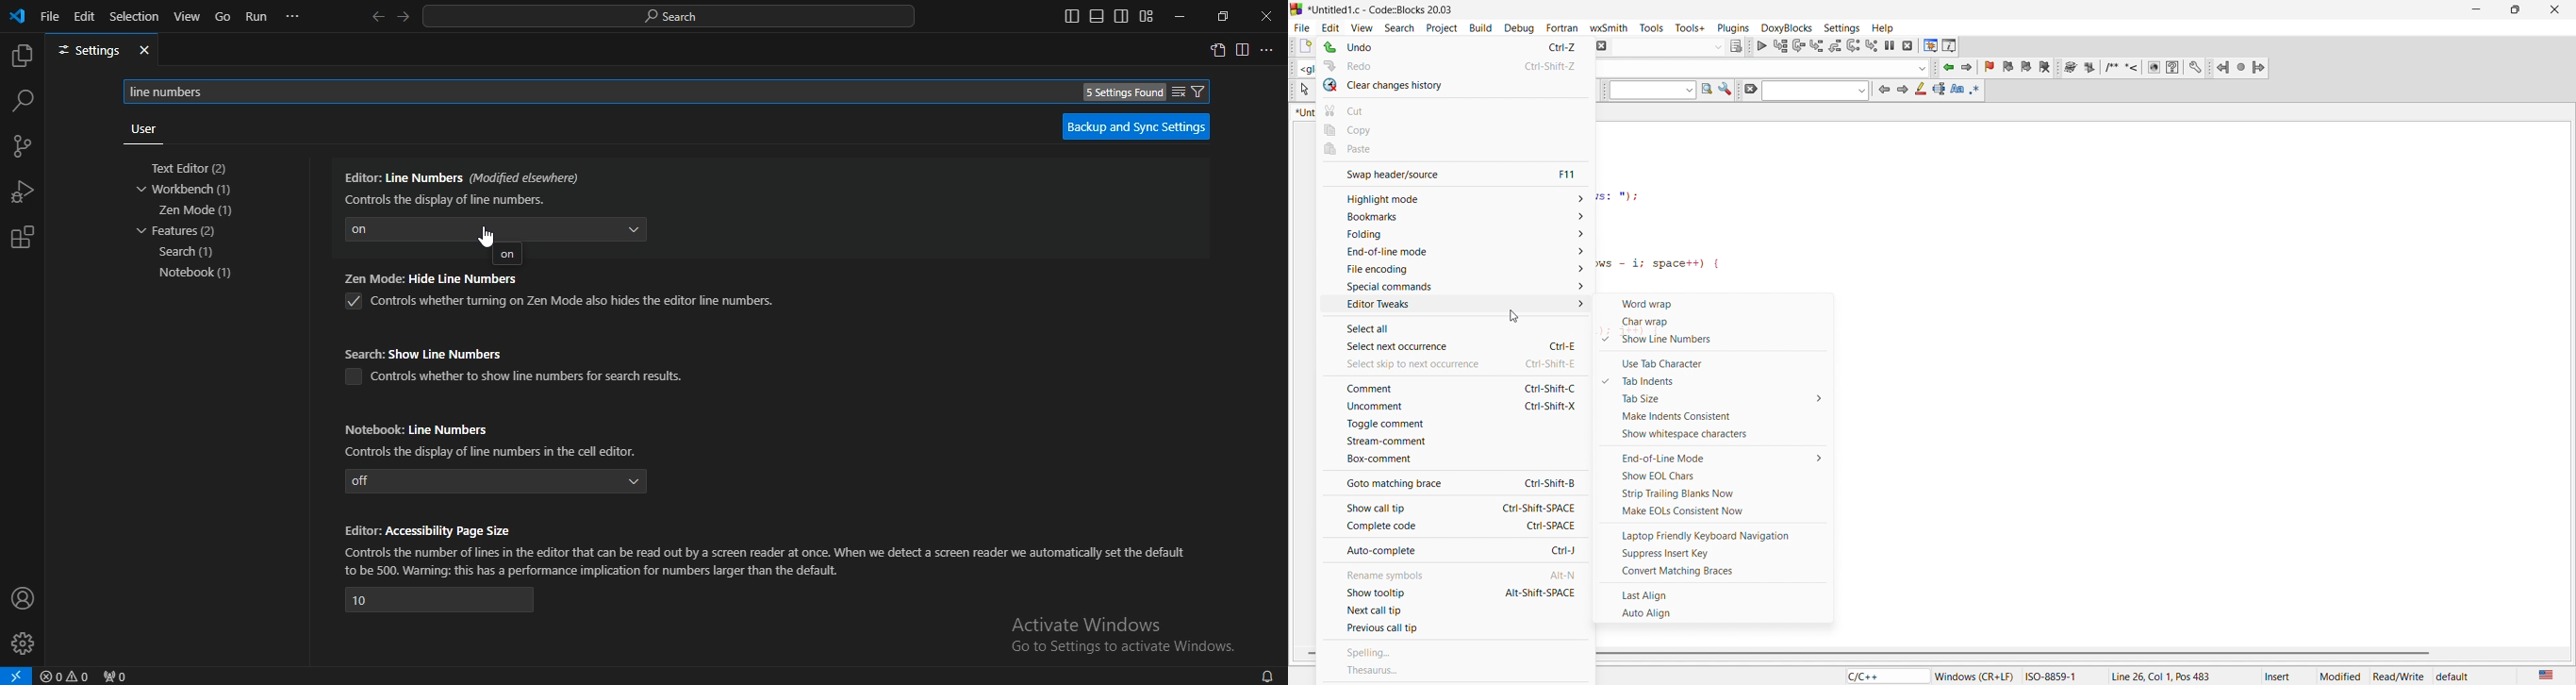  What do you see at coordinates (1135, 126) in the screenshot?
I see `backup and sync settings` at bounding box center [1135, 126].